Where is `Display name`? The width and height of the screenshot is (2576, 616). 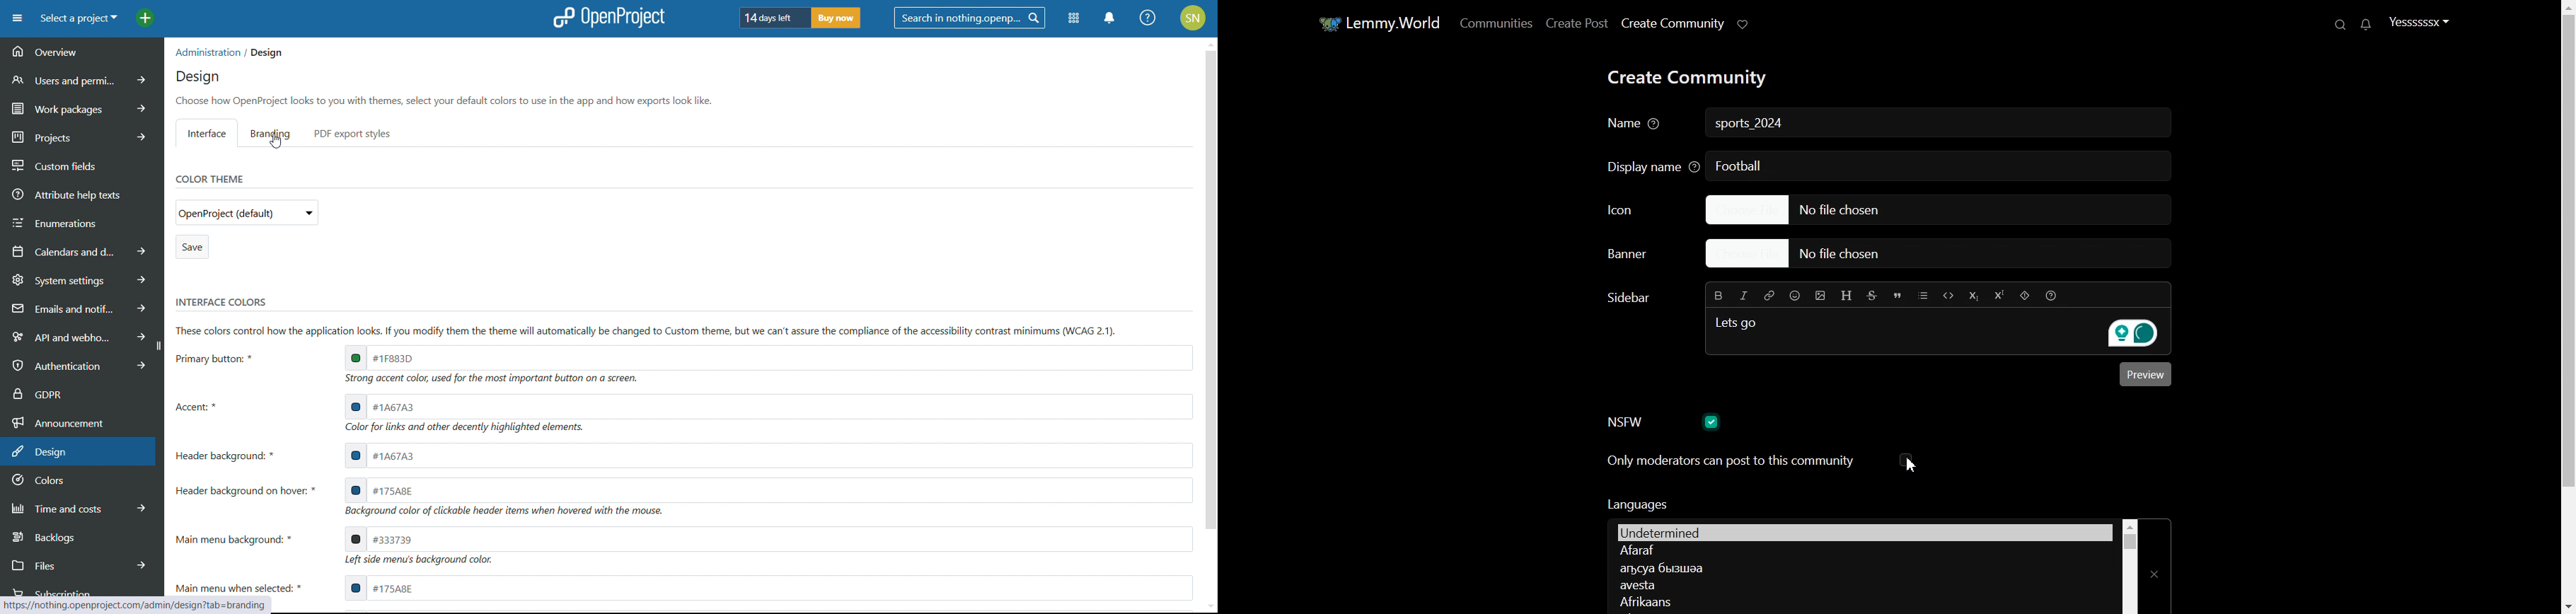 Display name is located at coordinates (1648, 166).